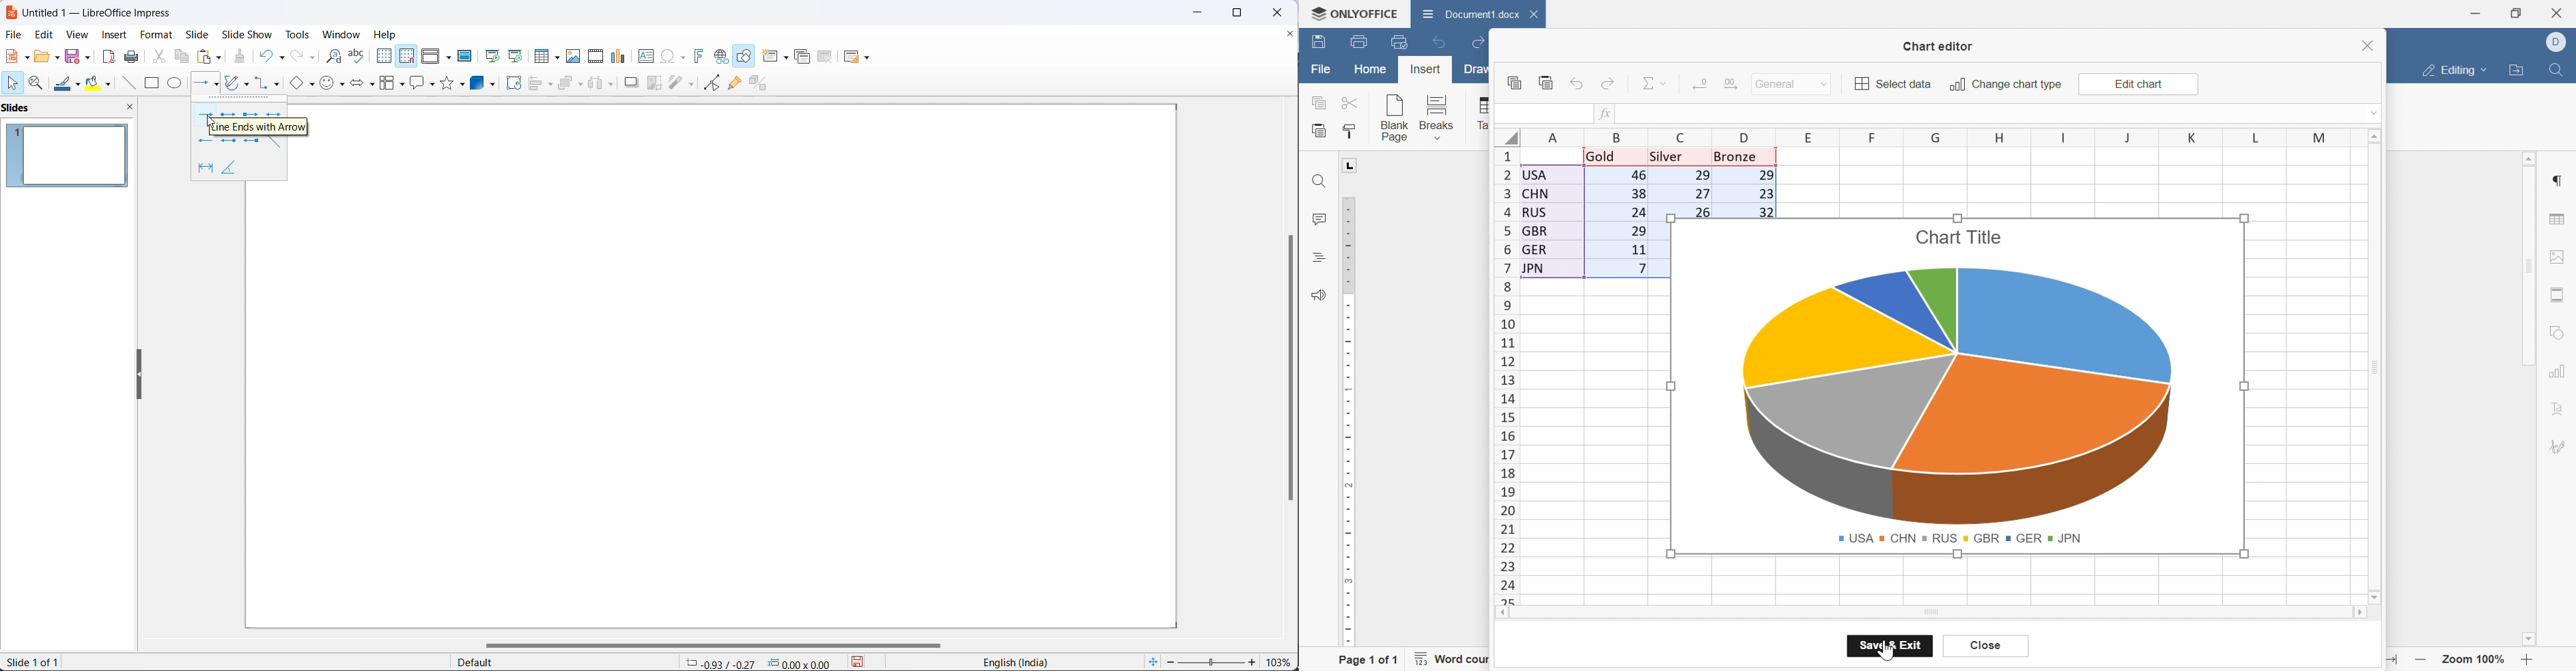 This screenshot has height=672, width=2576. What do you see at coordinates (2449, 71) in the screenshot?
I see `Editing` at bounding box center [2449, 71].